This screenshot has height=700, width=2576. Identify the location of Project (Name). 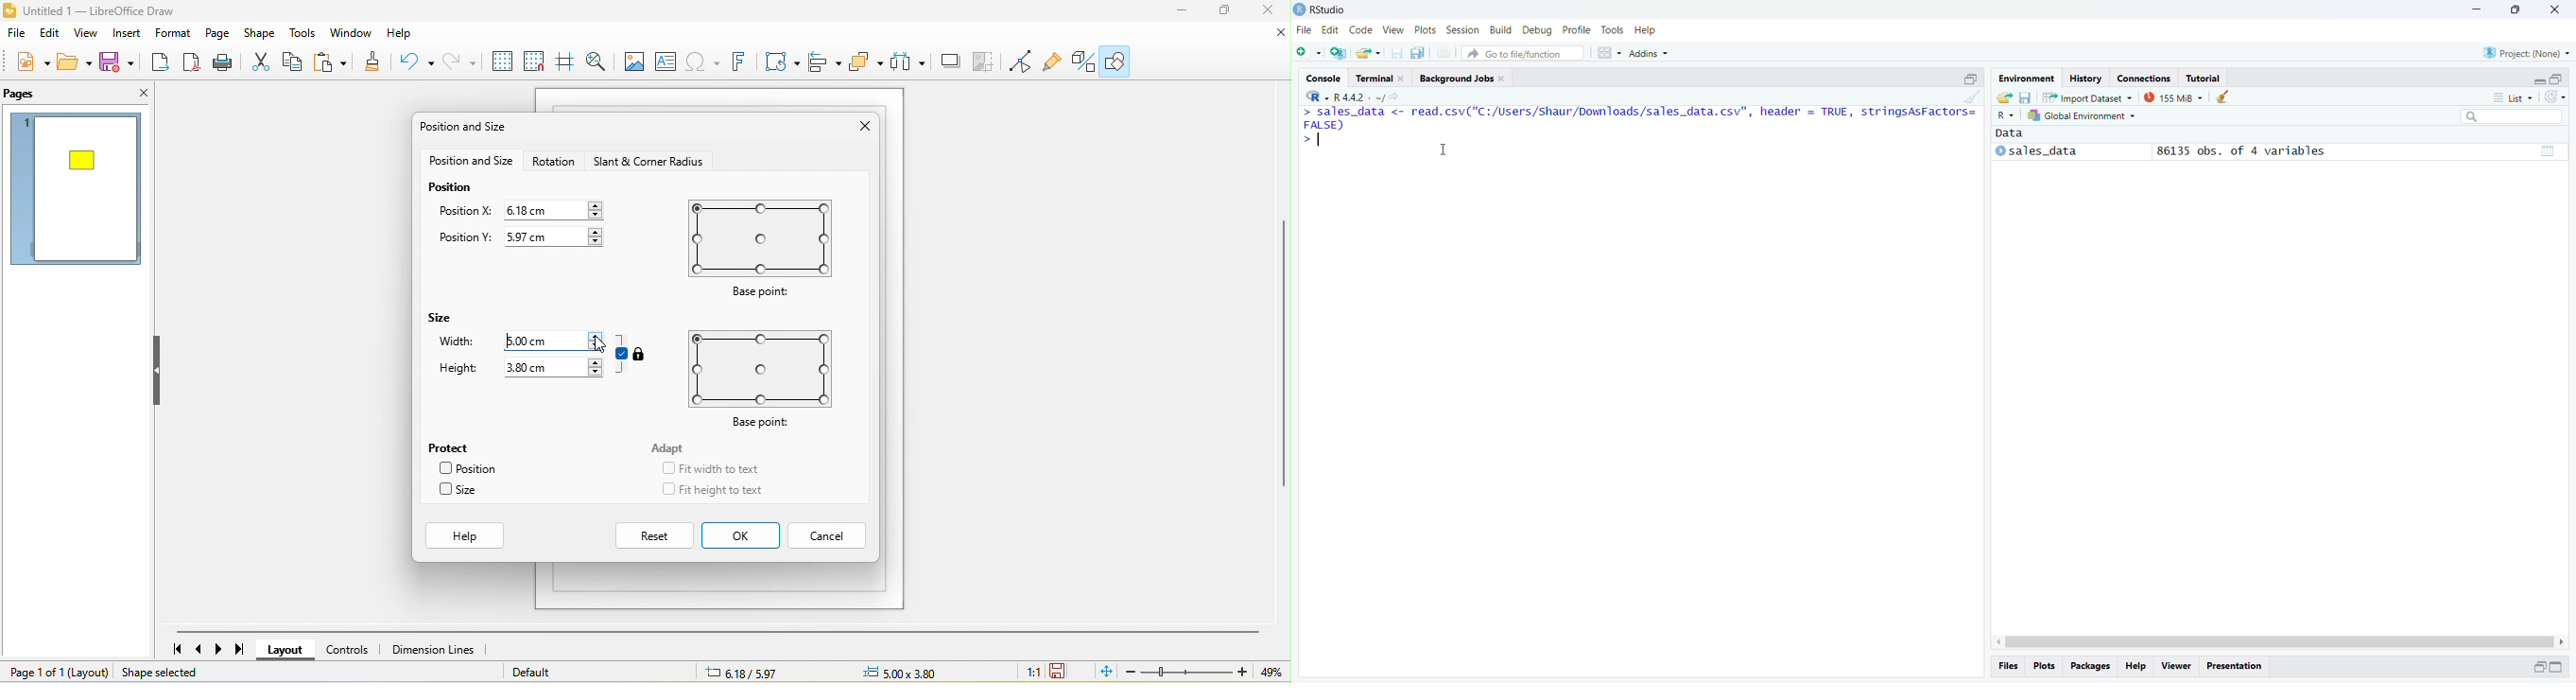
(2527, 54).